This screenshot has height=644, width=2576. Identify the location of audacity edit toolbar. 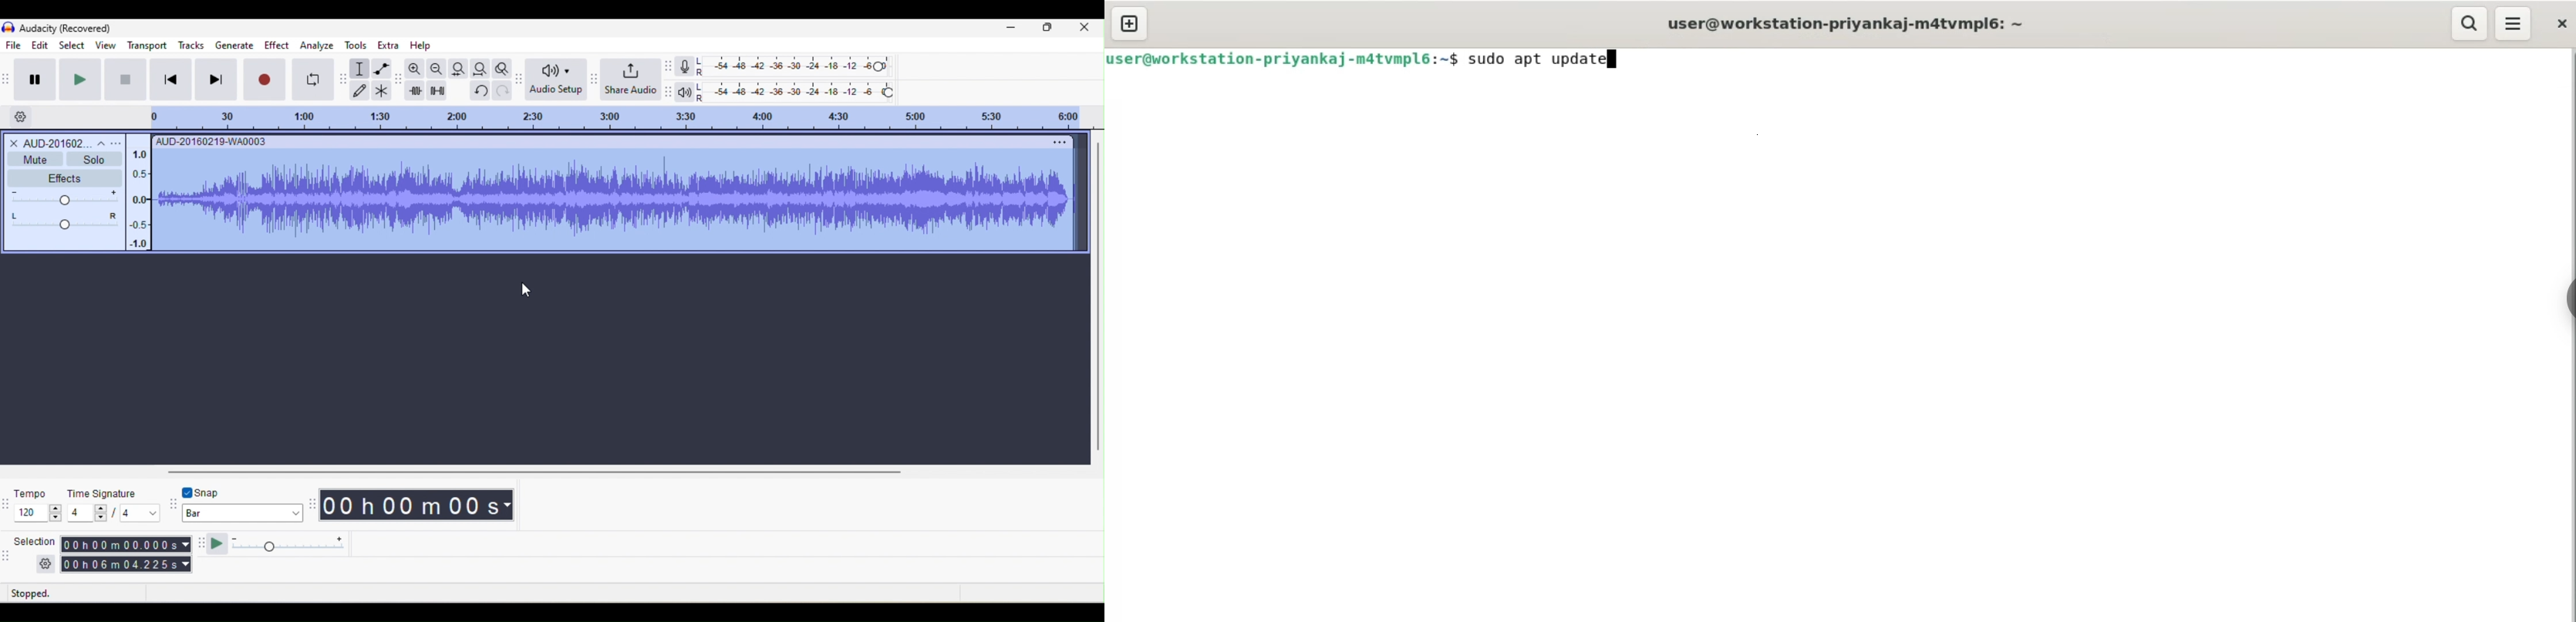
(399, 81).